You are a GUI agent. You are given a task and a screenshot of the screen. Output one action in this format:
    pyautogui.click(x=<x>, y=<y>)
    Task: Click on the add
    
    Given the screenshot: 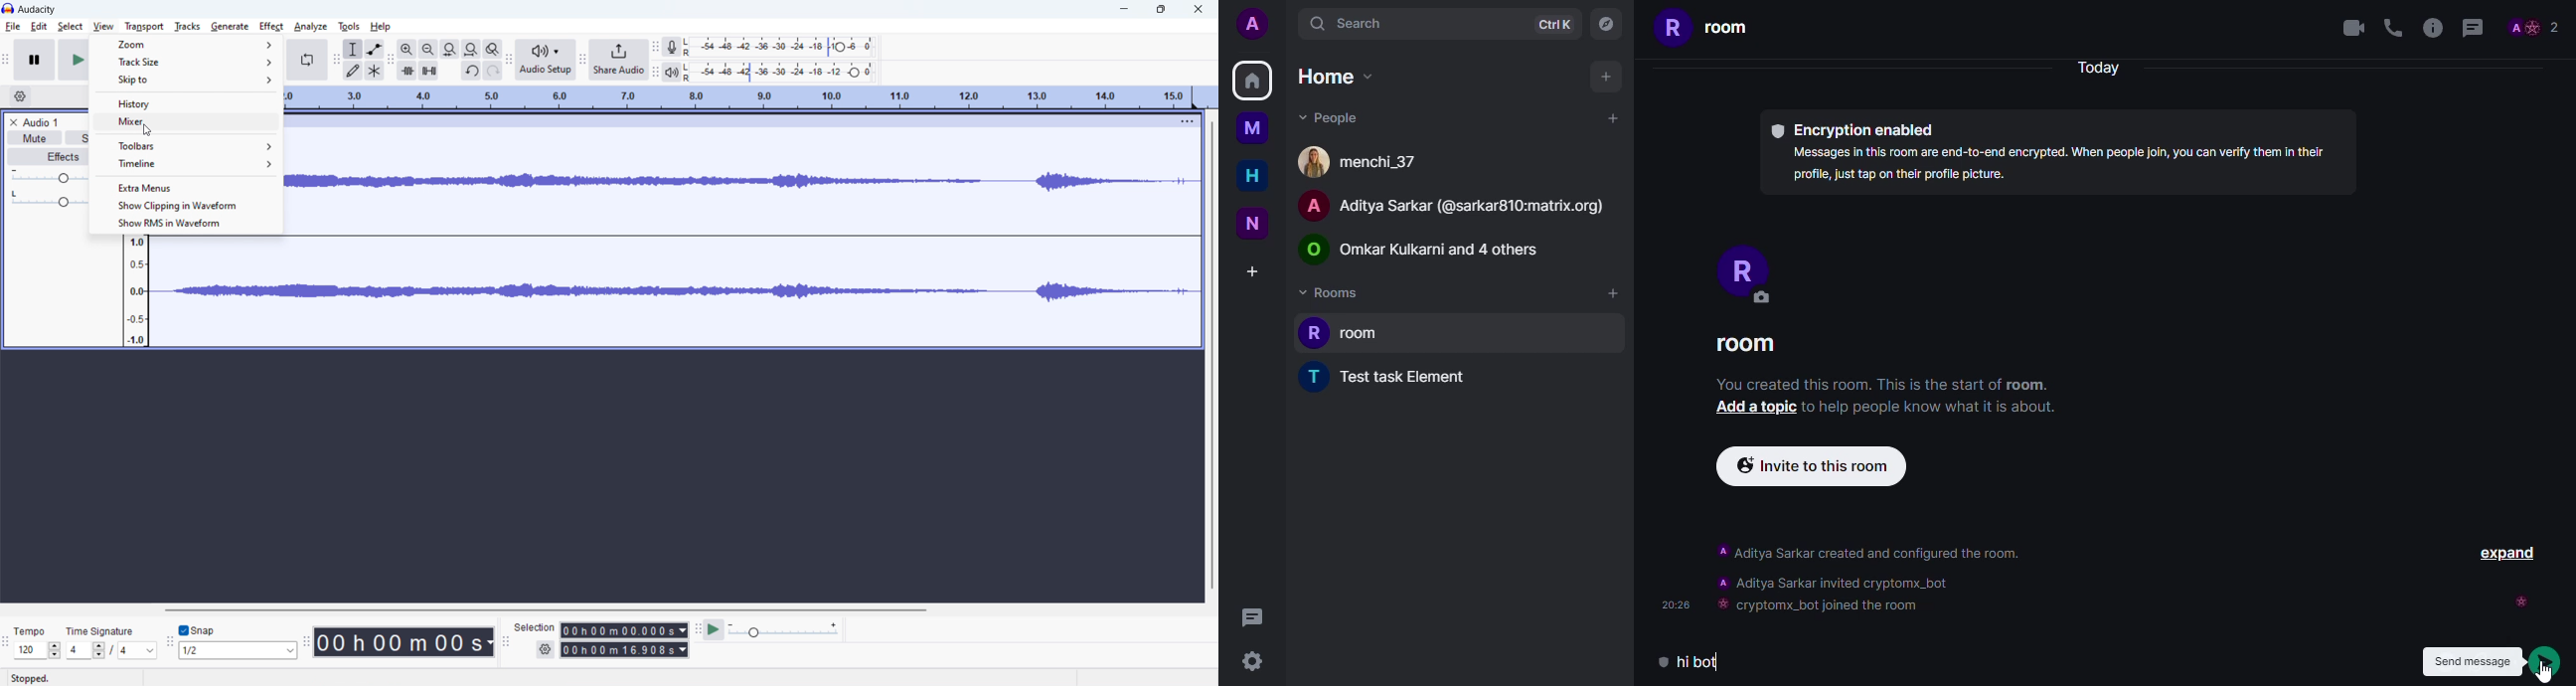 What is the action you would take?
    pyautogui.click(x=1614, y=118)
    